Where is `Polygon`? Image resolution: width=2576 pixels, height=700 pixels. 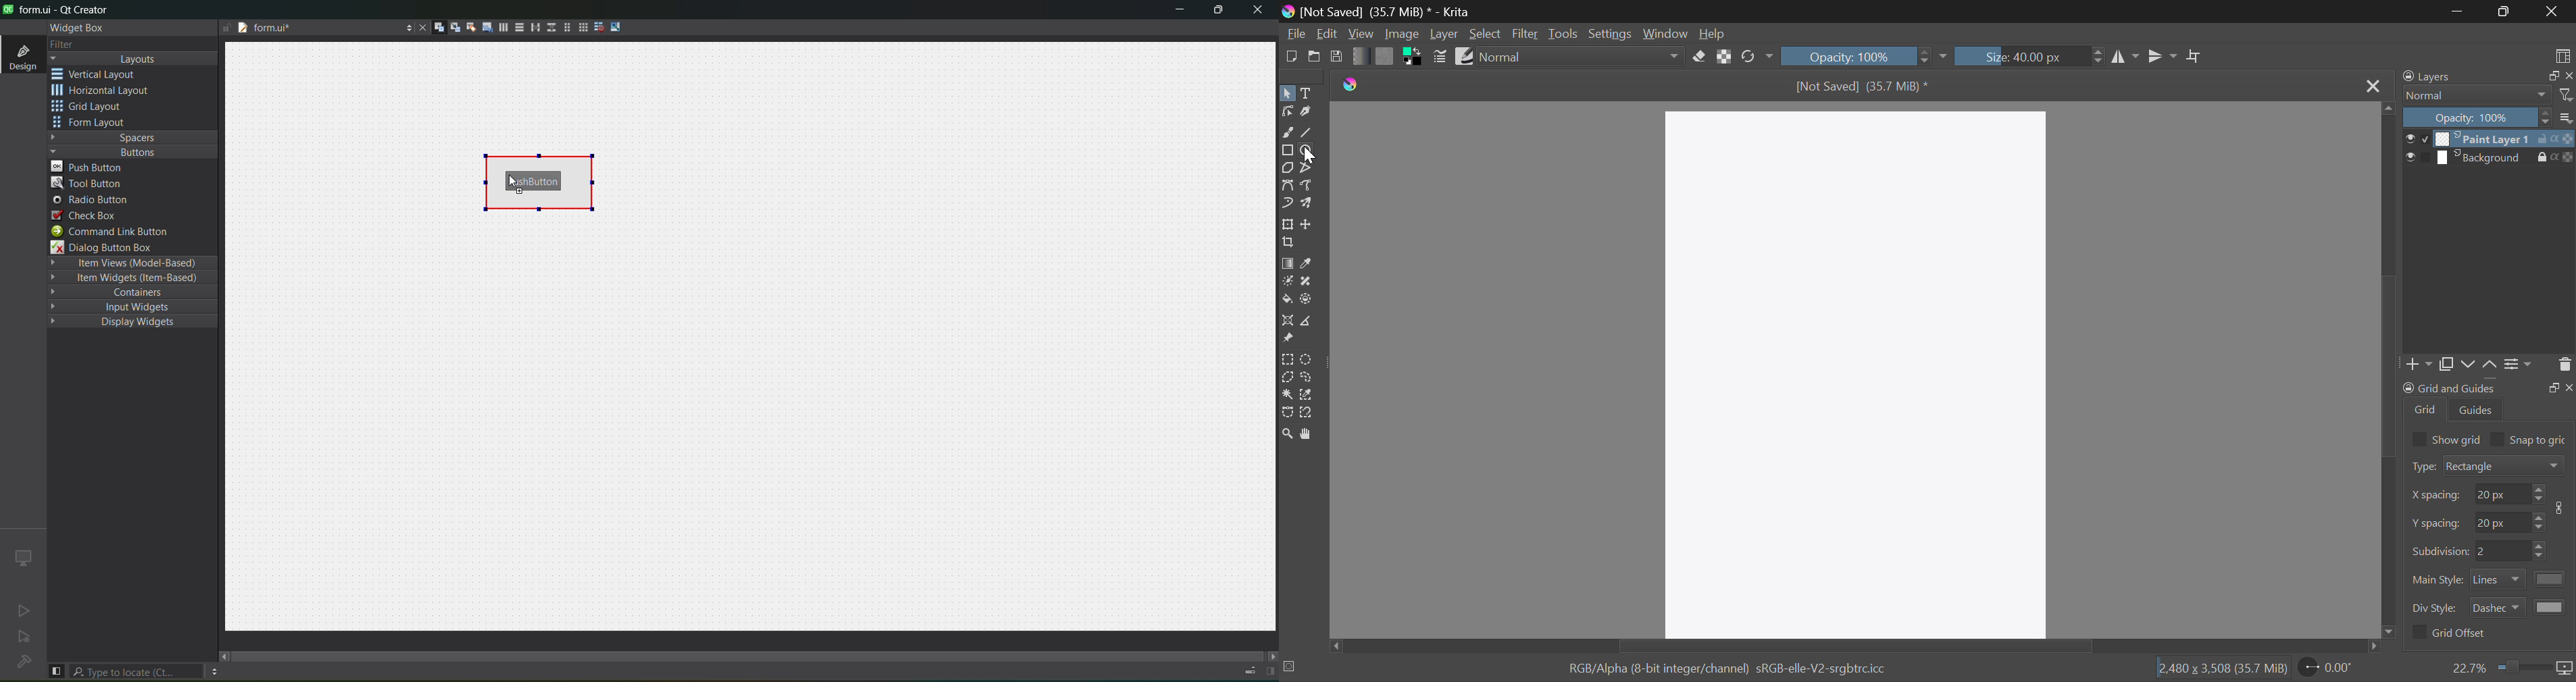 Polygon is located at coordinates (1287, 167).